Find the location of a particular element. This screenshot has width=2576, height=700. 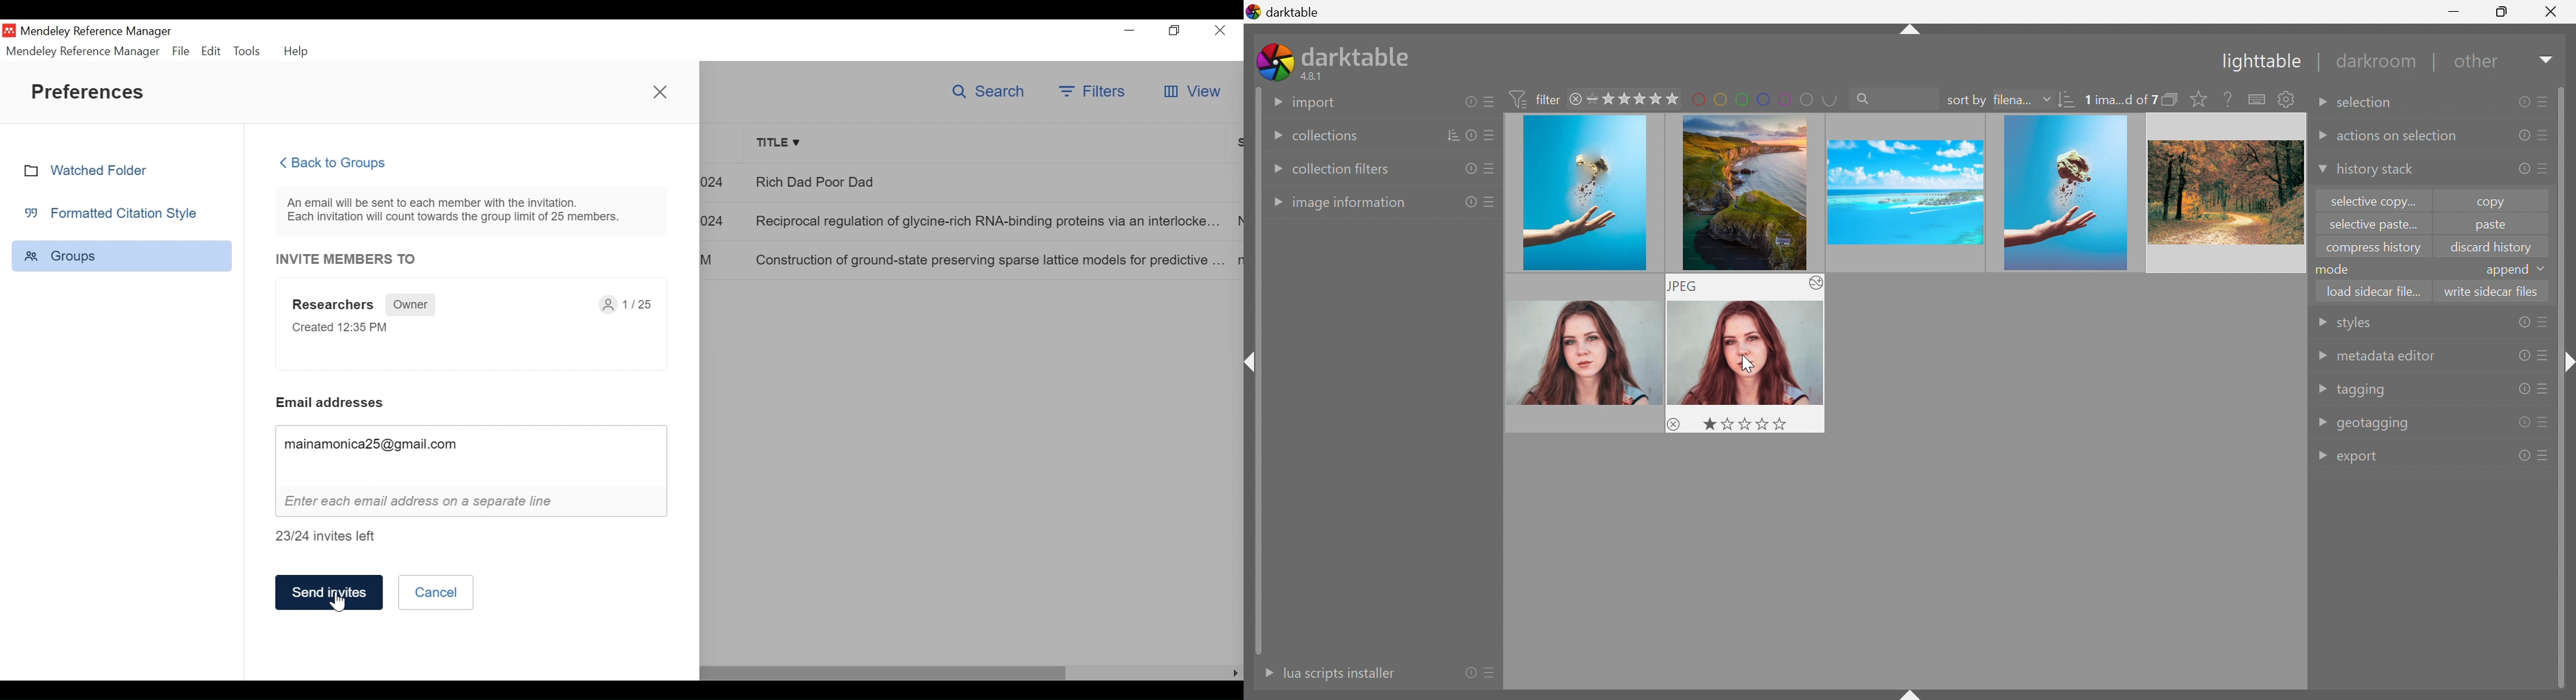

Drop Down is located at coordinates (2321, 456).